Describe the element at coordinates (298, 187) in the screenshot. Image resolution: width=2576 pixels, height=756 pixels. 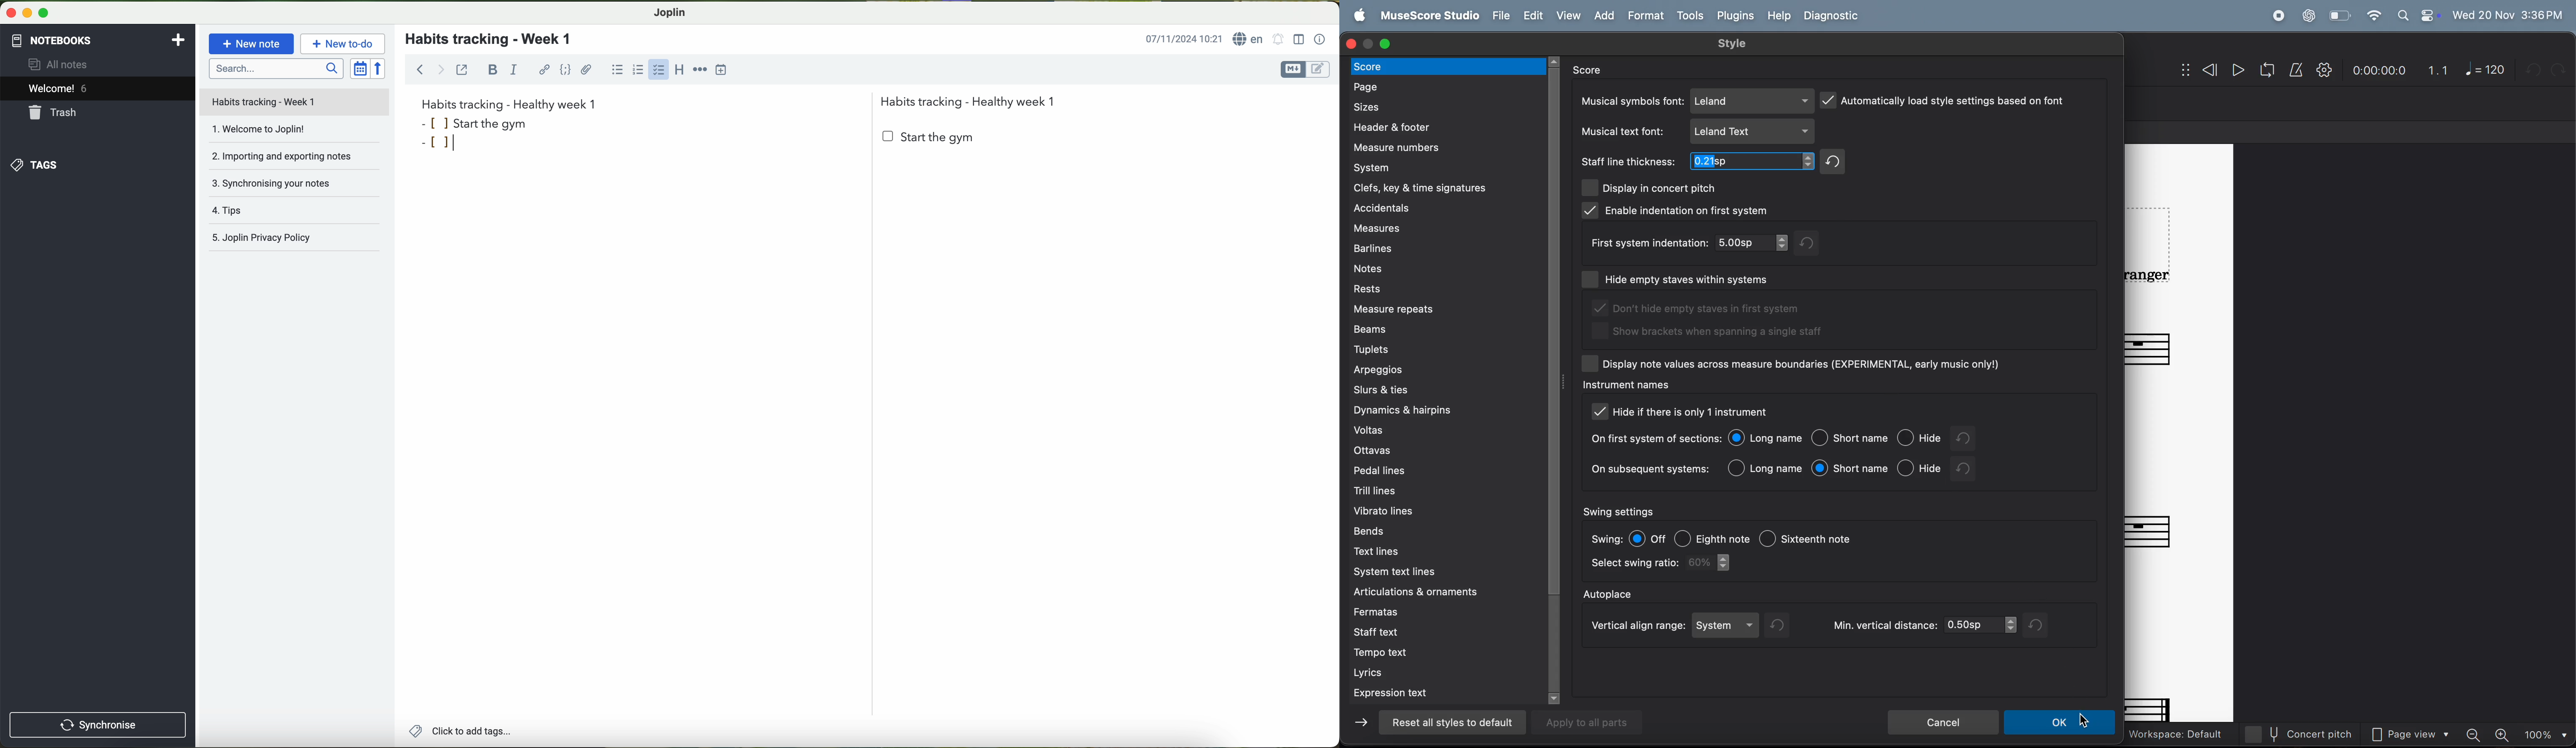
I see `synchronising your notes` at that location.